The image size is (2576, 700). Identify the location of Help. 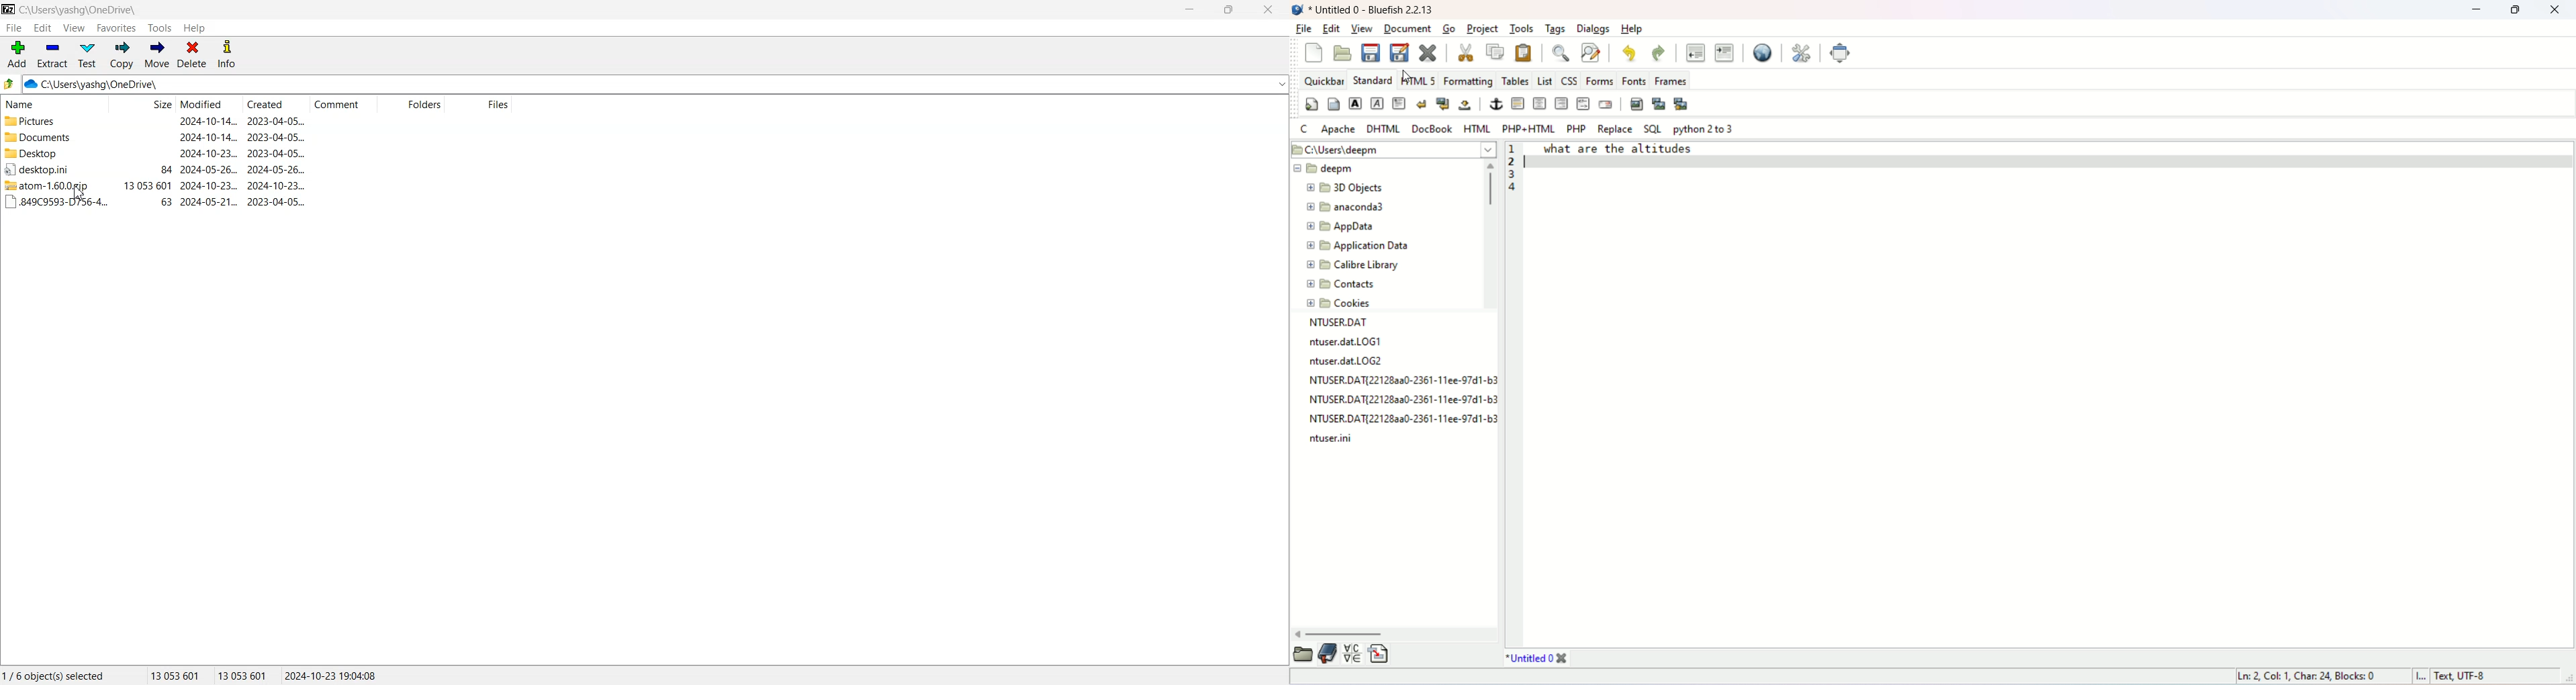
(194, 28).